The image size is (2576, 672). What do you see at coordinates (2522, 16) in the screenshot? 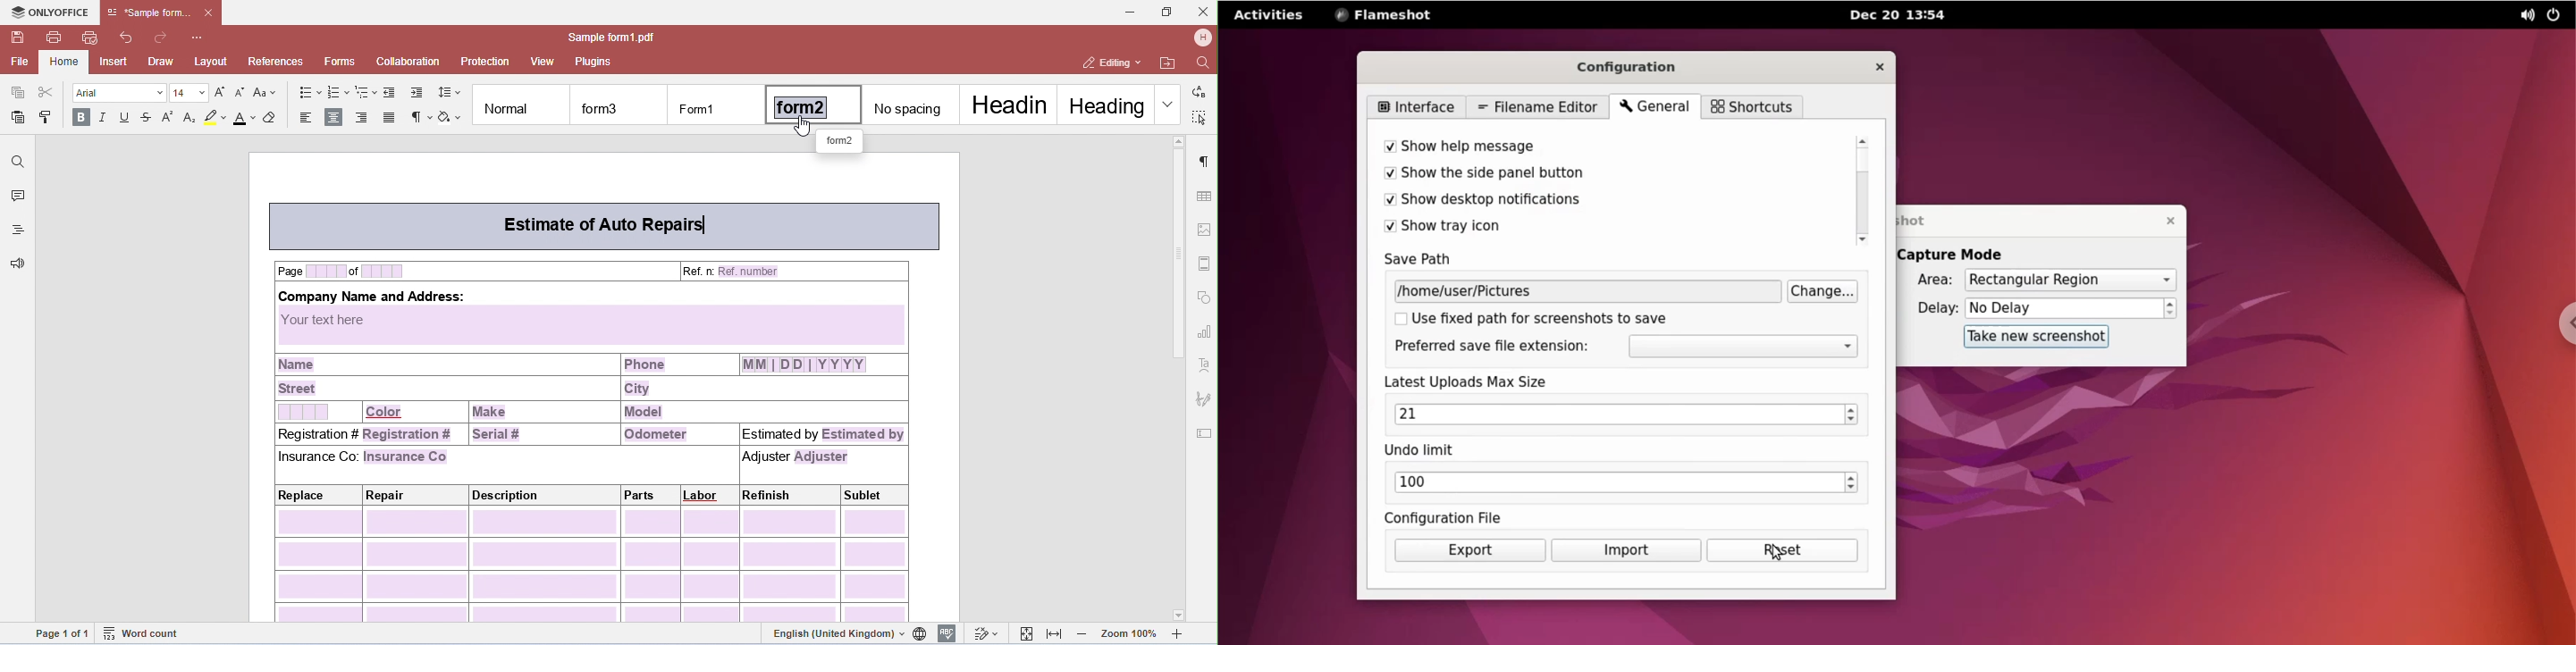
I see `sound options` at bounding box center [2522, 16].